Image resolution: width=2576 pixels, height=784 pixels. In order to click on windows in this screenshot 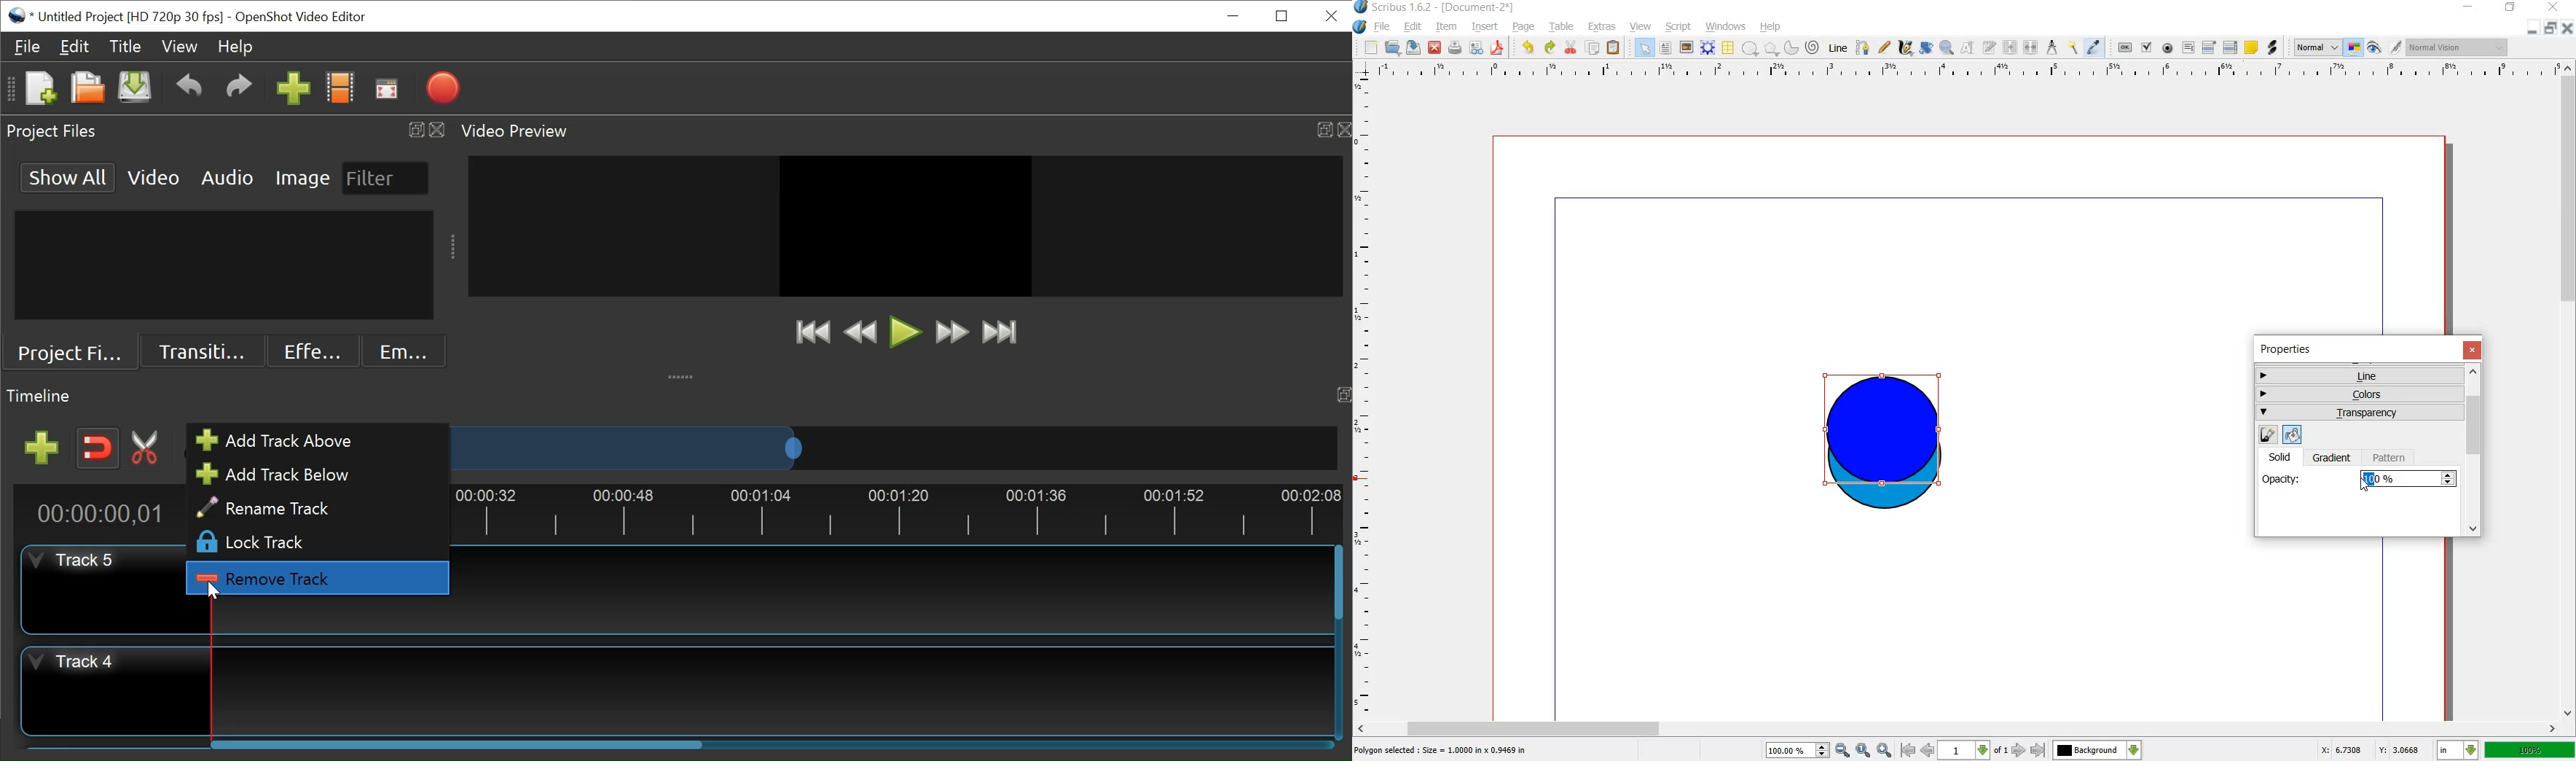, I will do `click(1725, 27)`.